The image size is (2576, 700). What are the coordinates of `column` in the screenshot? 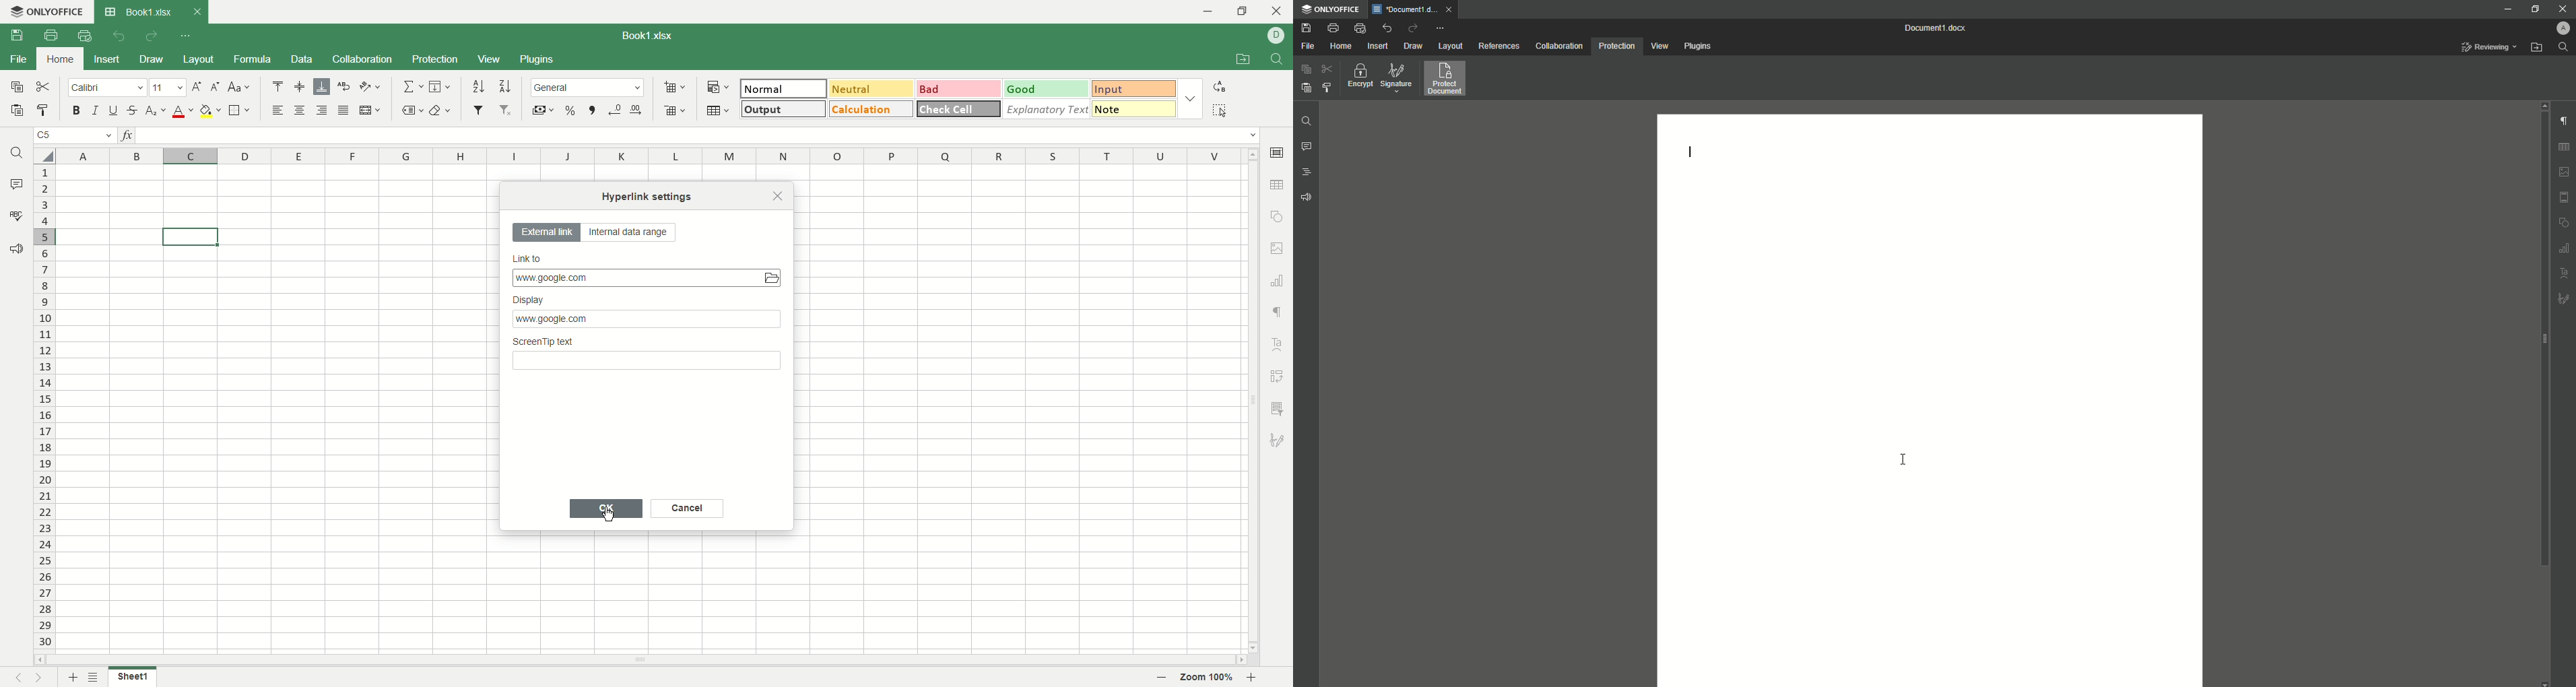 It's located at (649, 156).